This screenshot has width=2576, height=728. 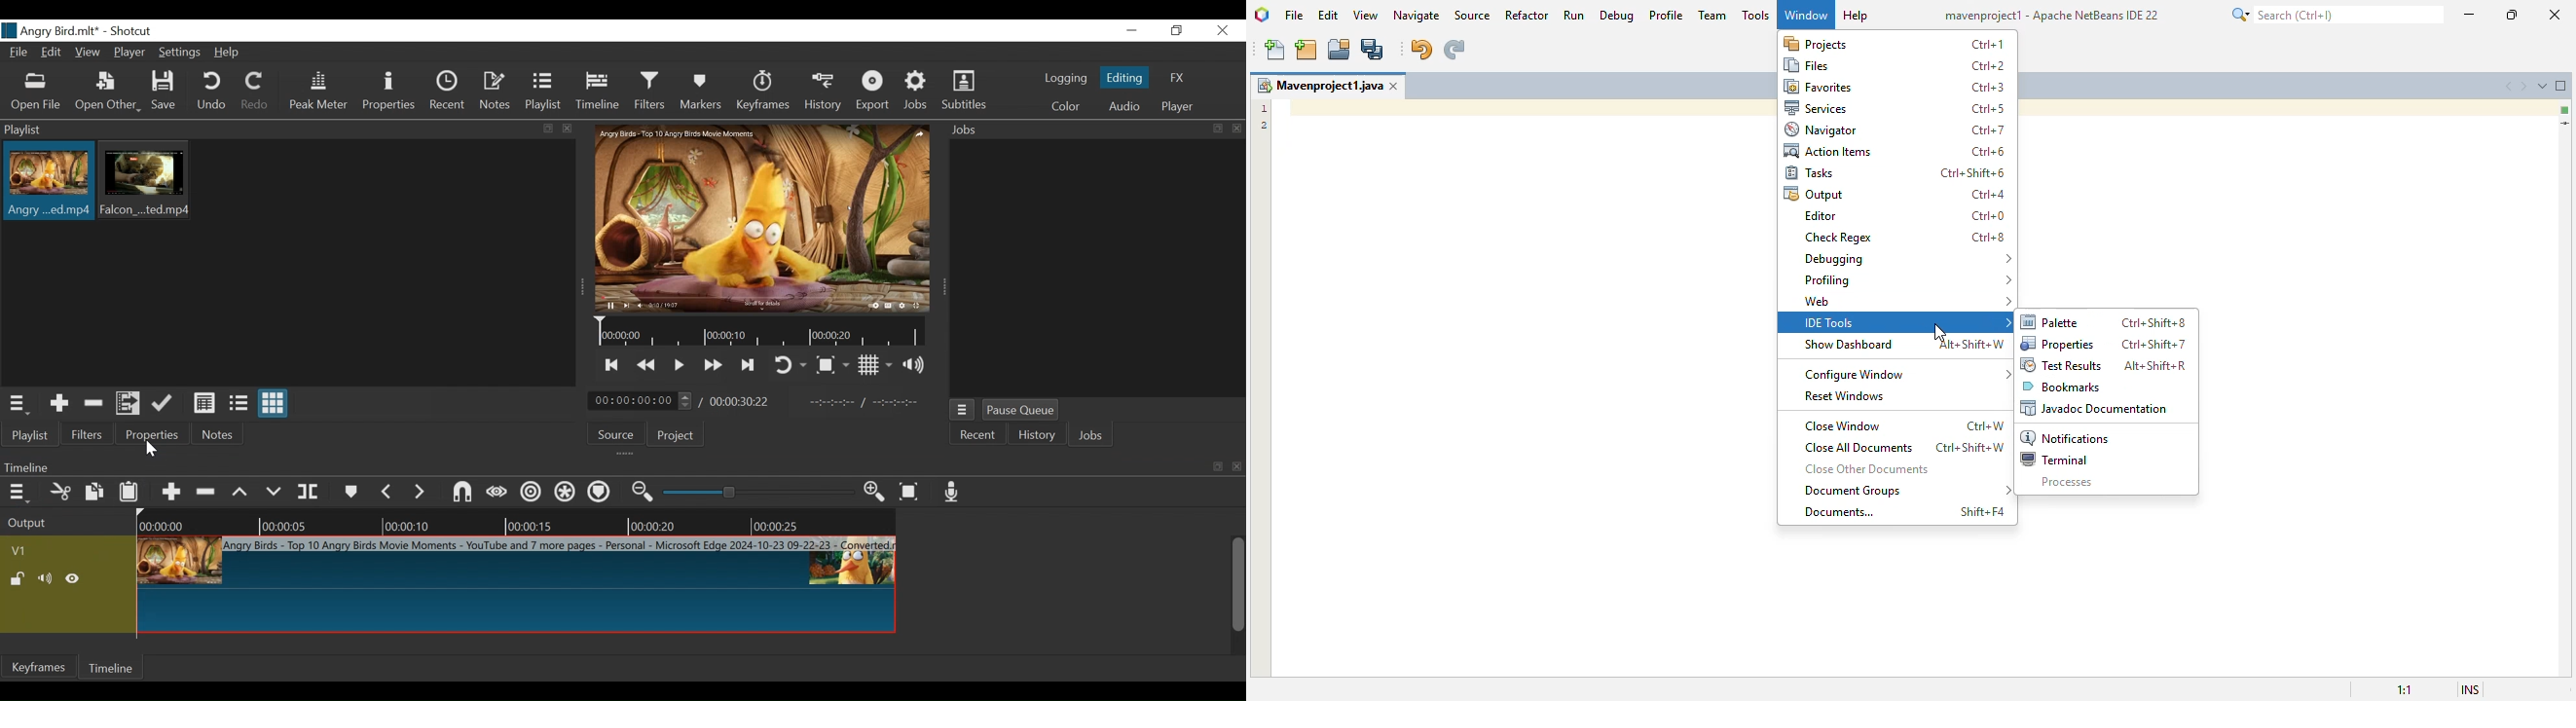 I want to click on Total Duration, so click(x=741, y=400).